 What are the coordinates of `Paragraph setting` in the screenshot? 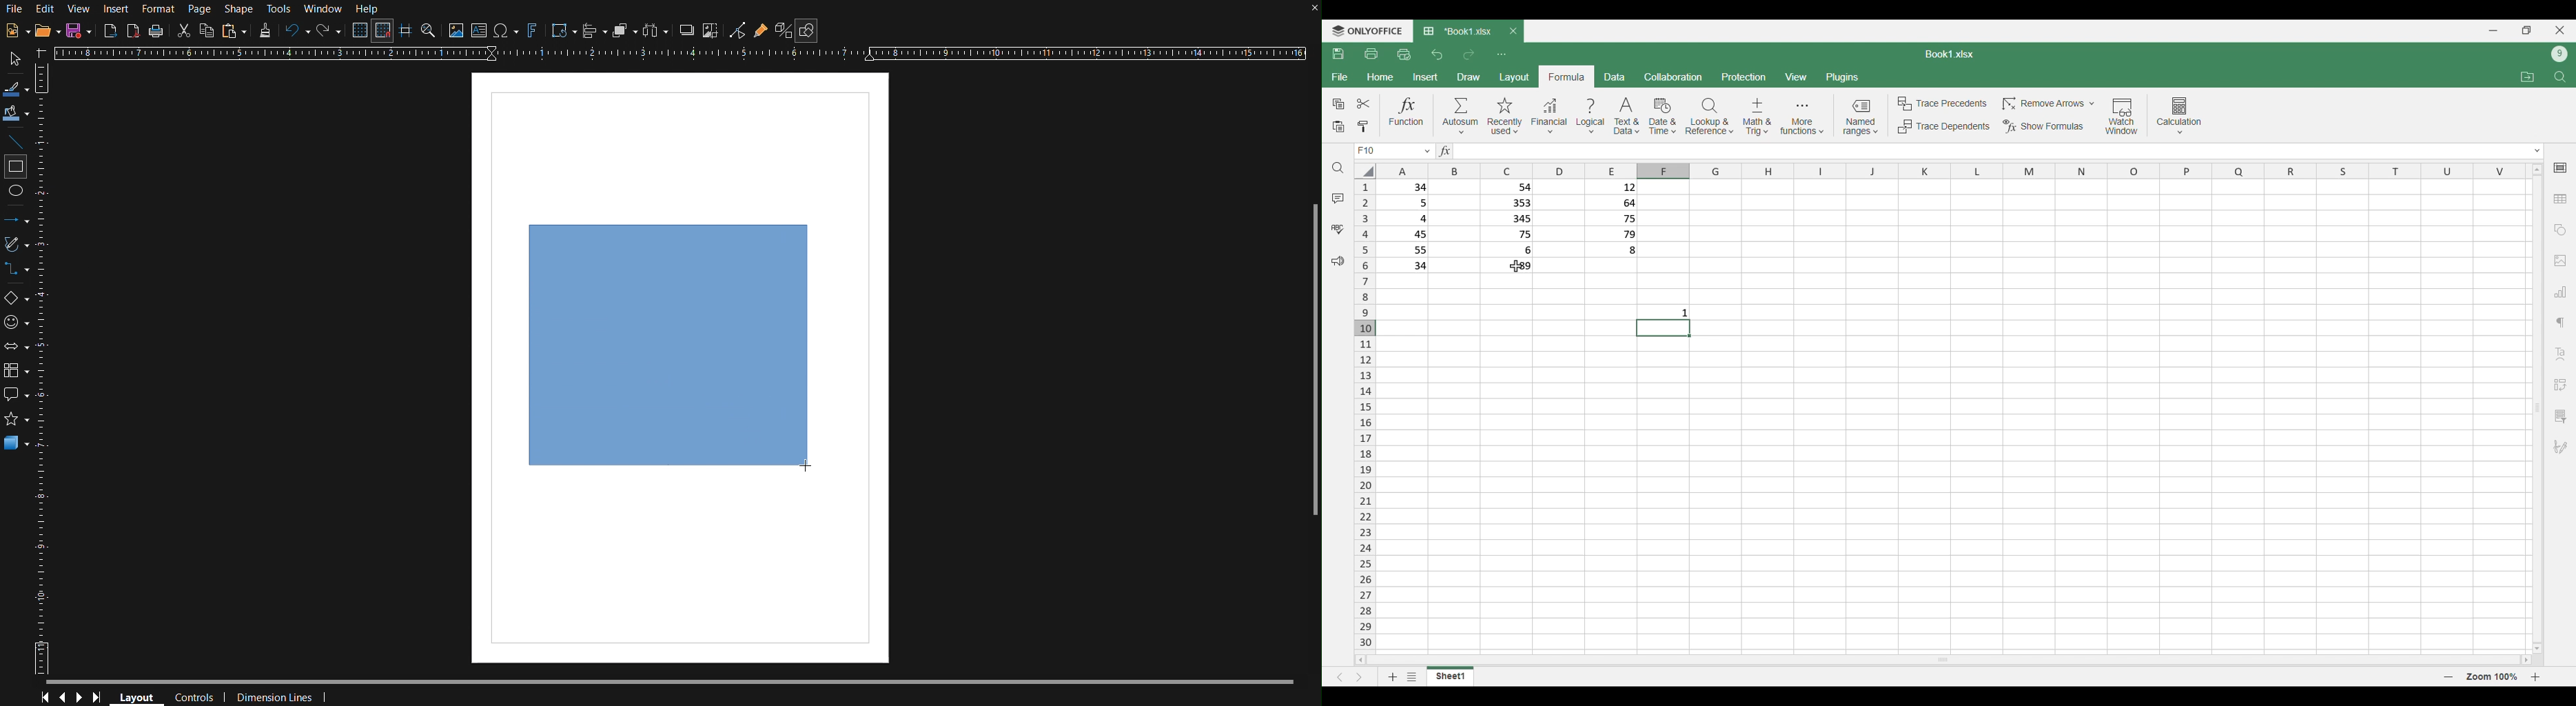 It's located at (2561, 323).